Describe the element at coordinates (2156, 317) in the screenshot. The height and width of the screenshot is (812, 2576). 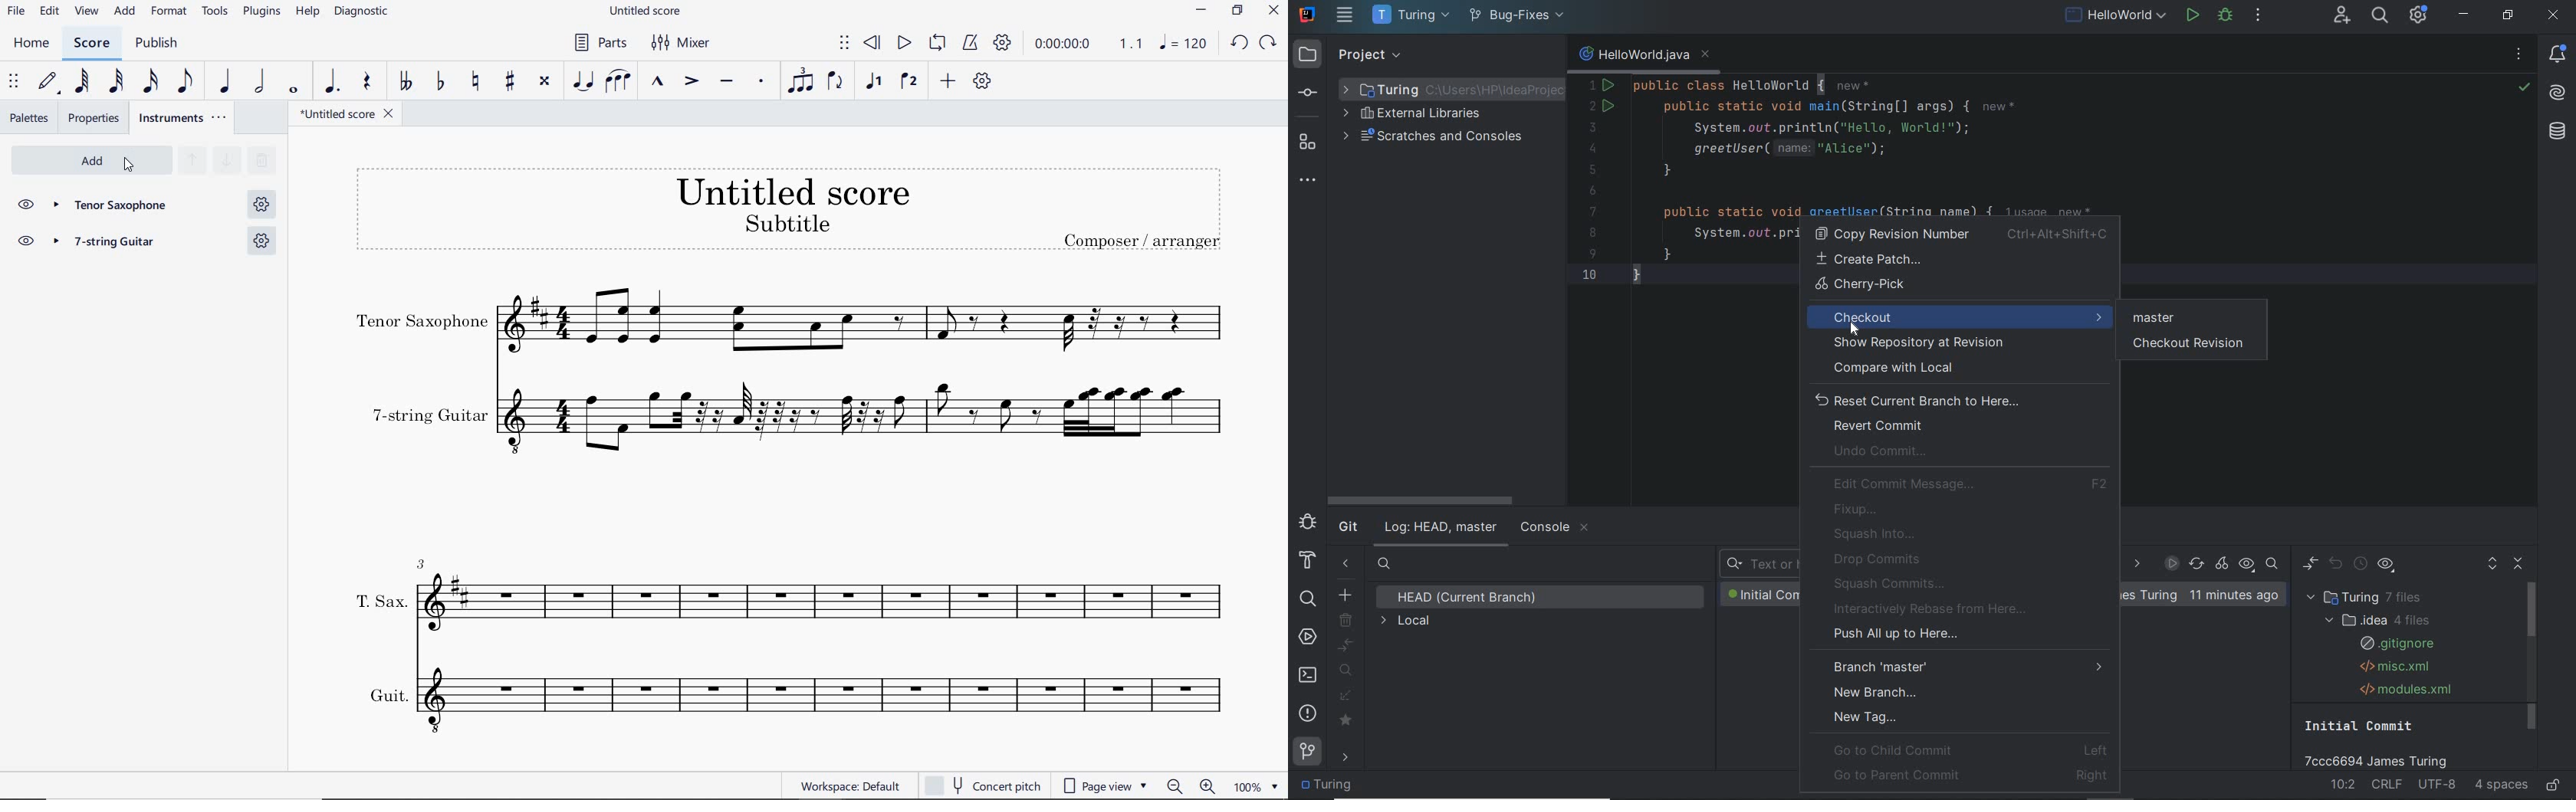
I see `master` at that location.